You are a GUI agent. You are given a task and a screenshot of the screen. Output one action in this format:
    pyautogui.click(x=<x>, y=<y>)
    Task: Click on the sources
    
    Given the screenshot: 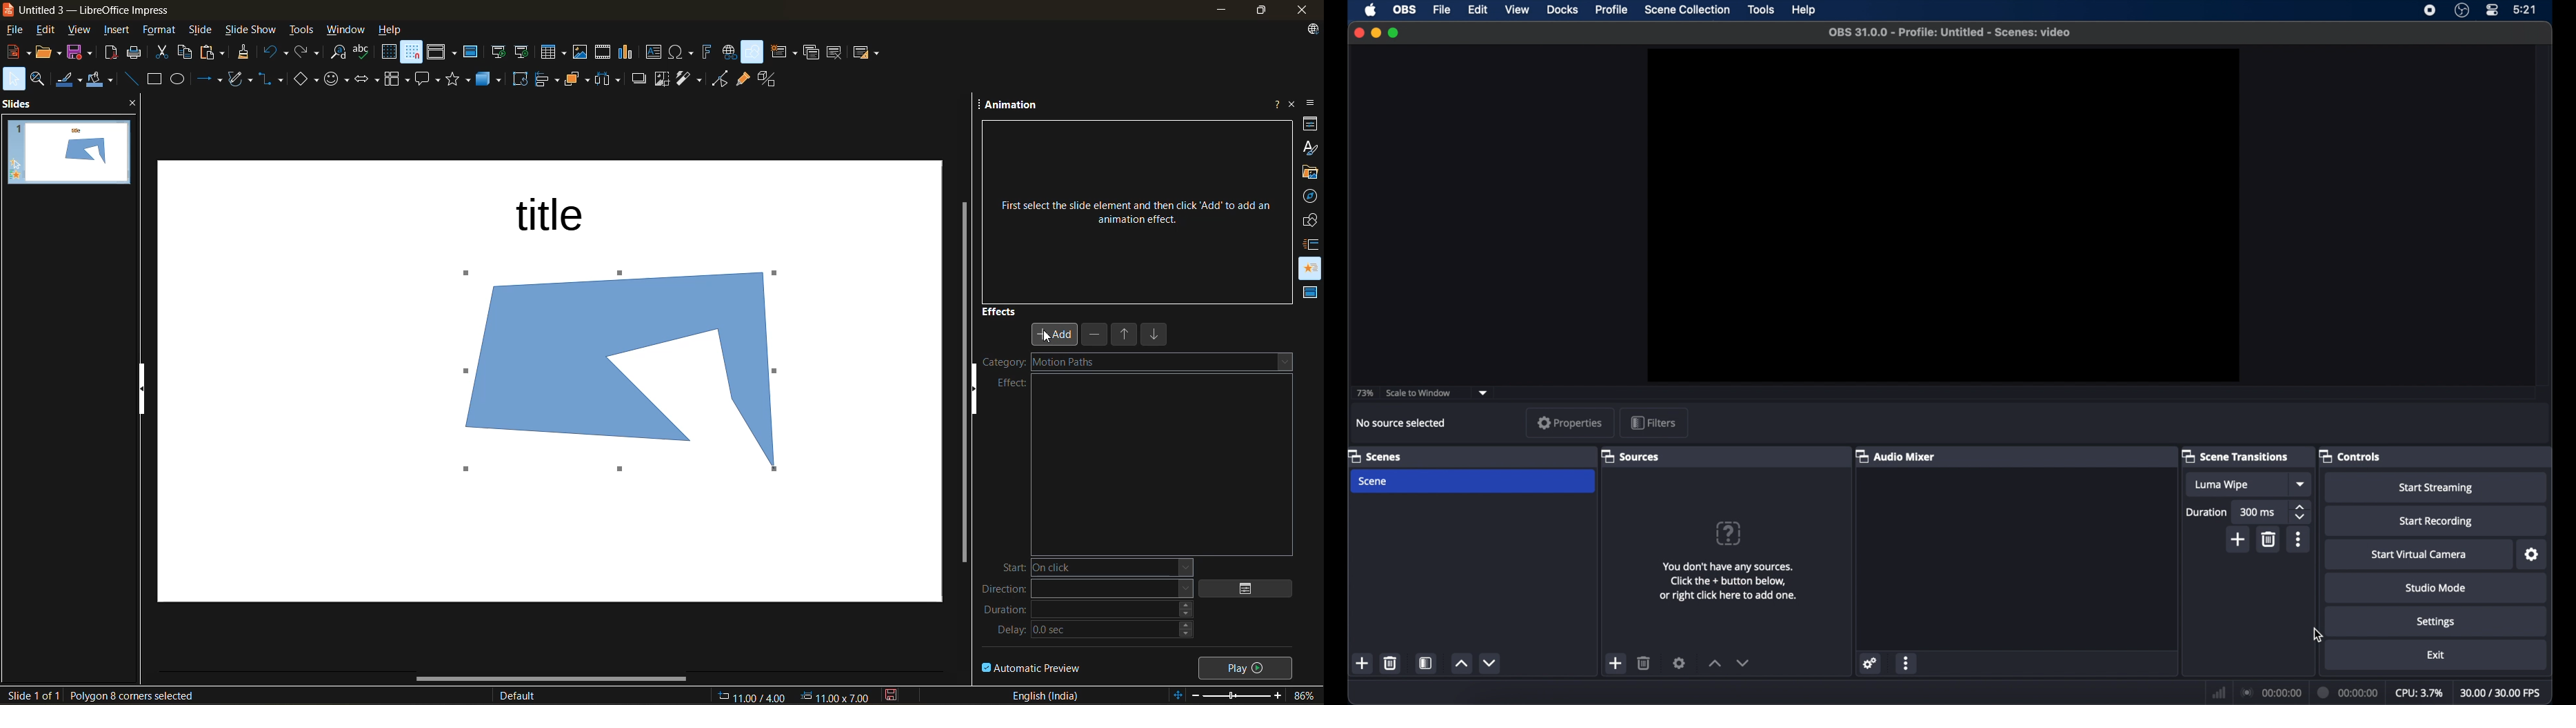 What is the action you would take?
    pyautogui.click(x=1629, y=456)
    